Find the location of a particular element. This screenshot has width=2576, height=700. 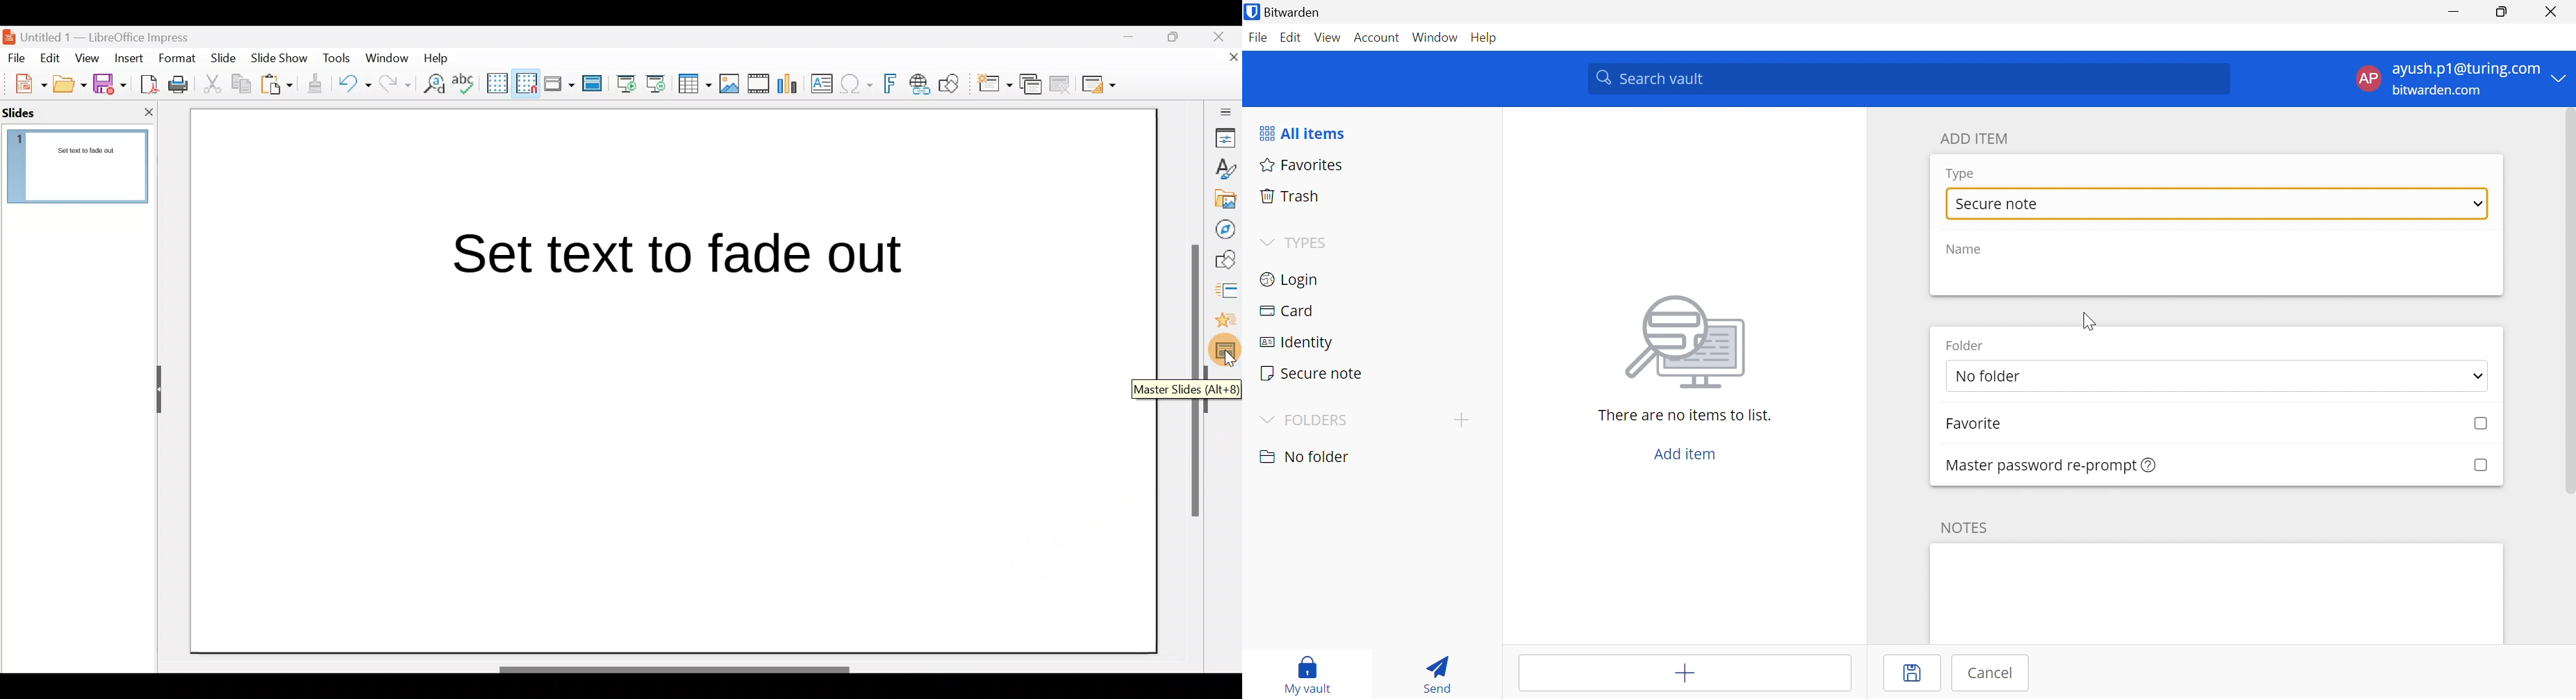

ADD ITEM is located at coordinates (1974, 138).